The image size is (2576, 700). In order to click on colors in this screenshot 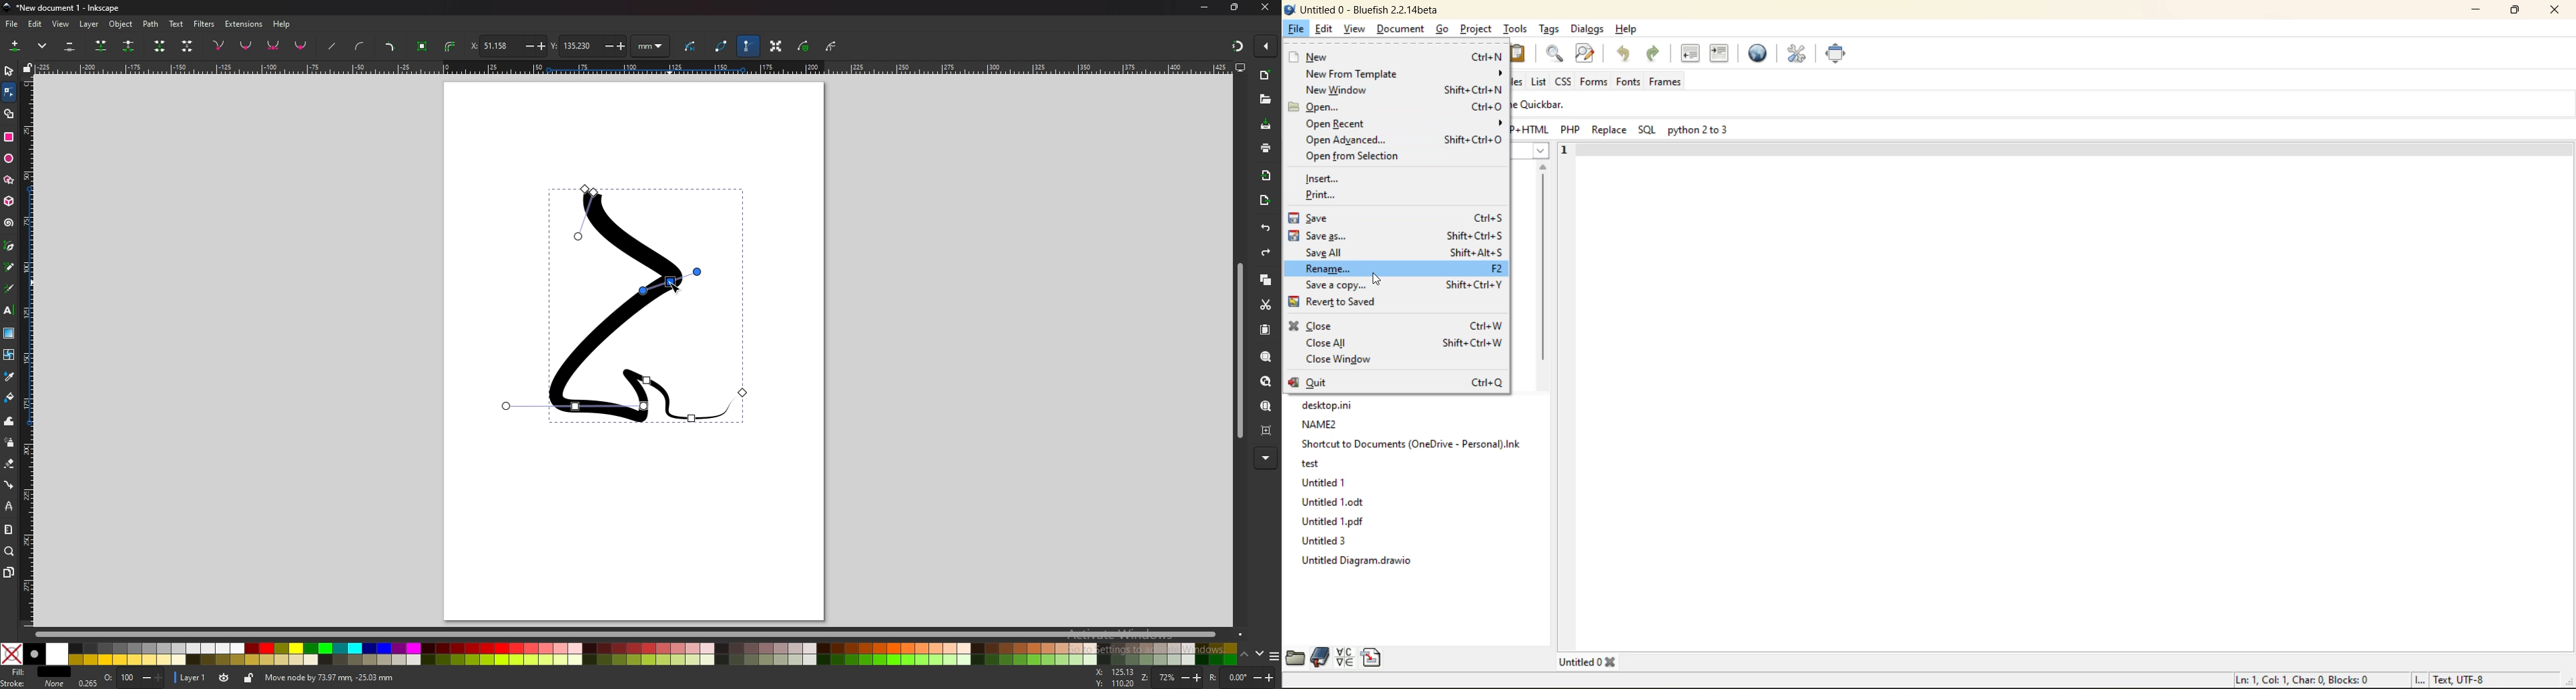, I will do `click(618, 654)`.